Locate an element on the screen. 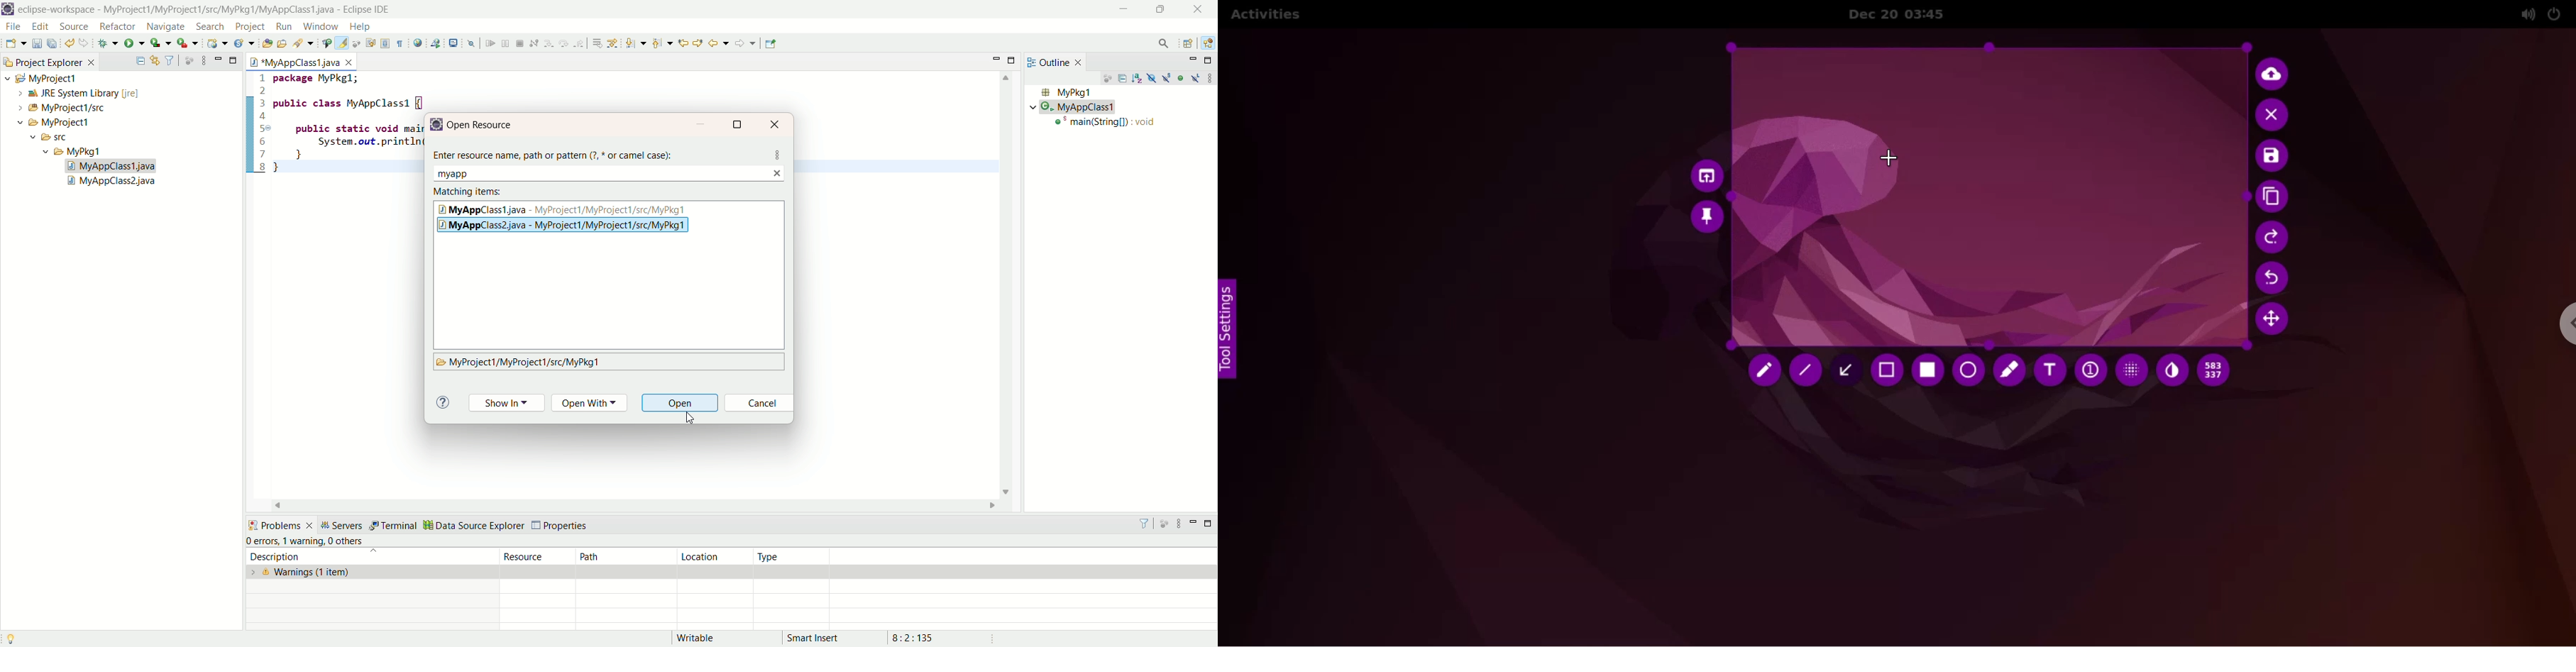  5 public static void mail 6 System.out.println 7 }8} is located at coordinates (329, 148).